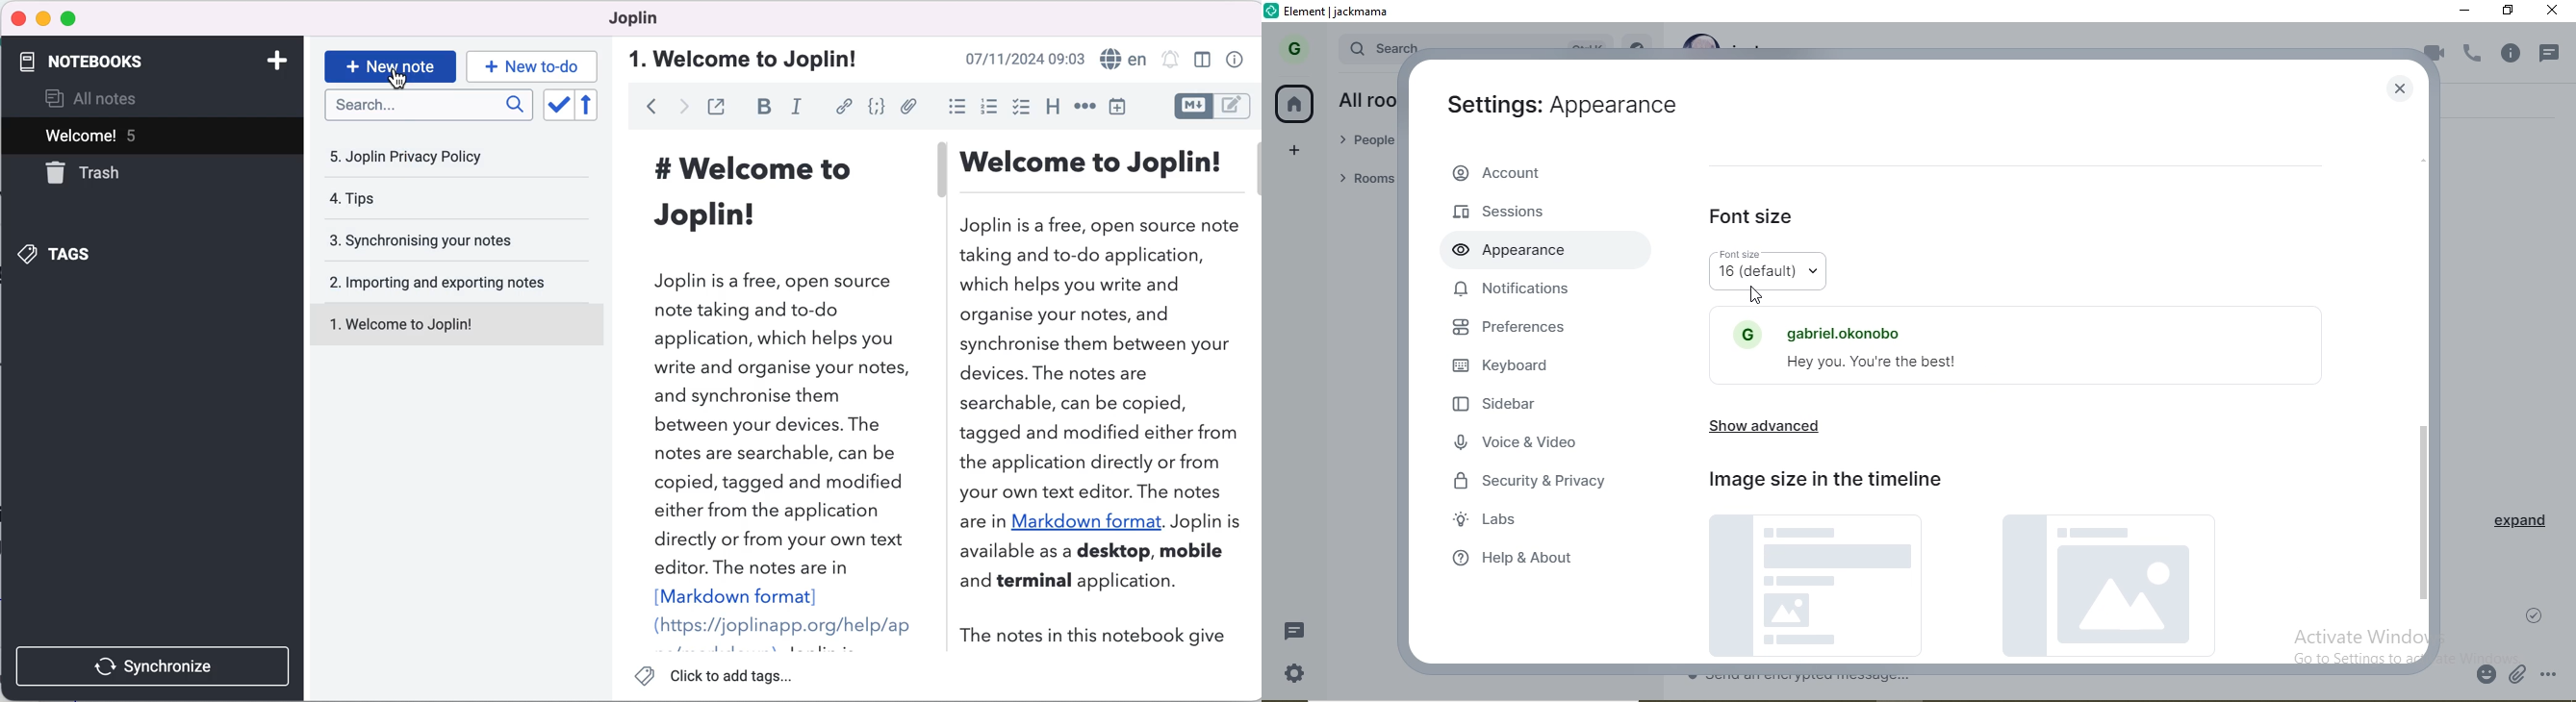 The image size is (2576, 728). What do you see at coordinates (1556, 111) in the screenshot?
I see `aettings appearance` at bounding box center [1556, 111].